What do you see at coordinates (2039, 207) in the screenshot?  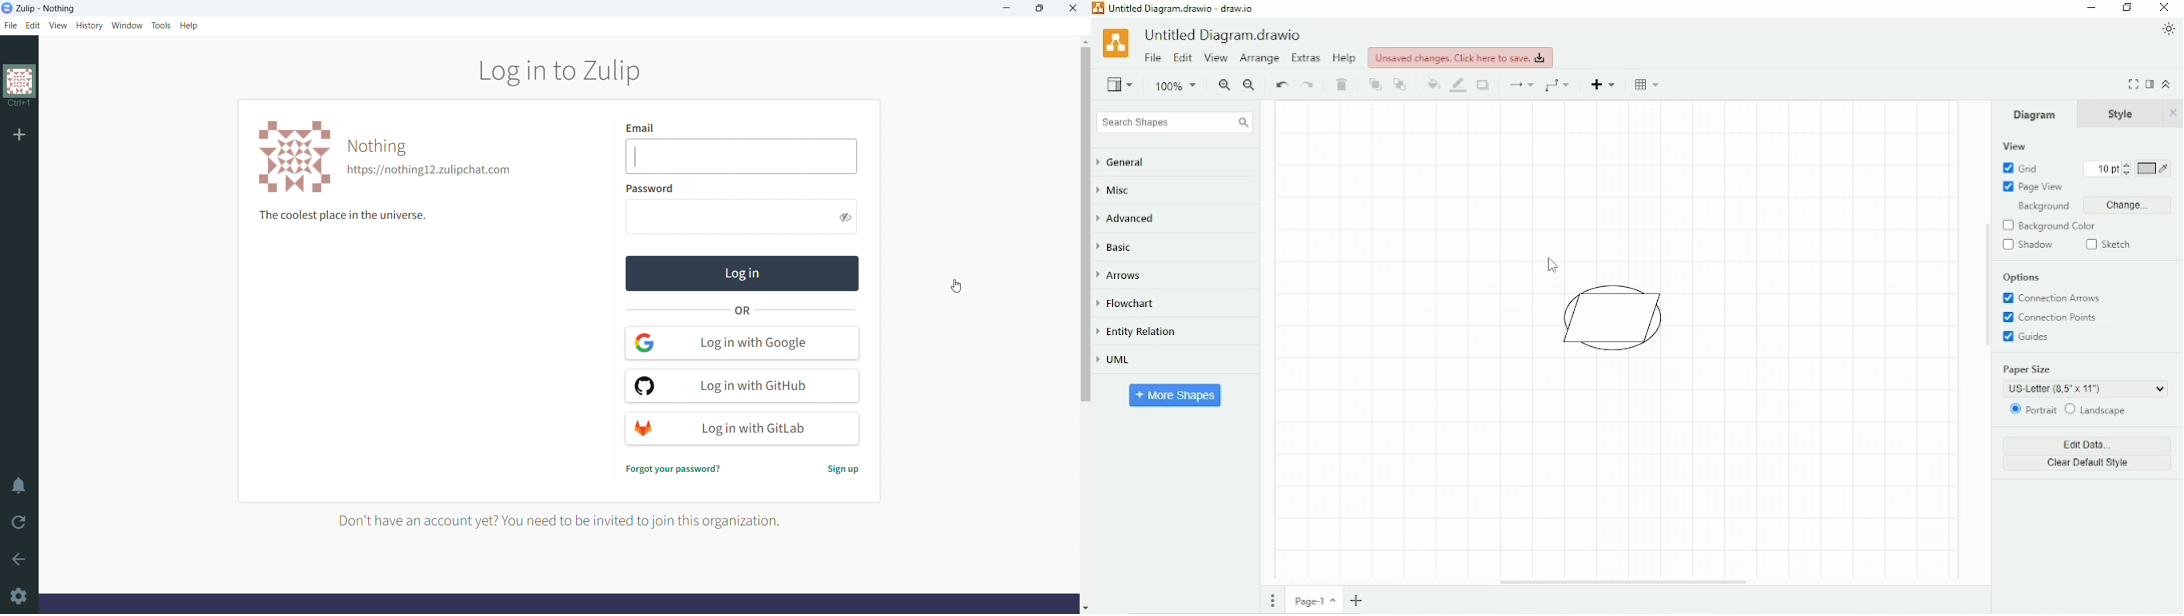 I see `Background` at bounding box center [2039, 207].